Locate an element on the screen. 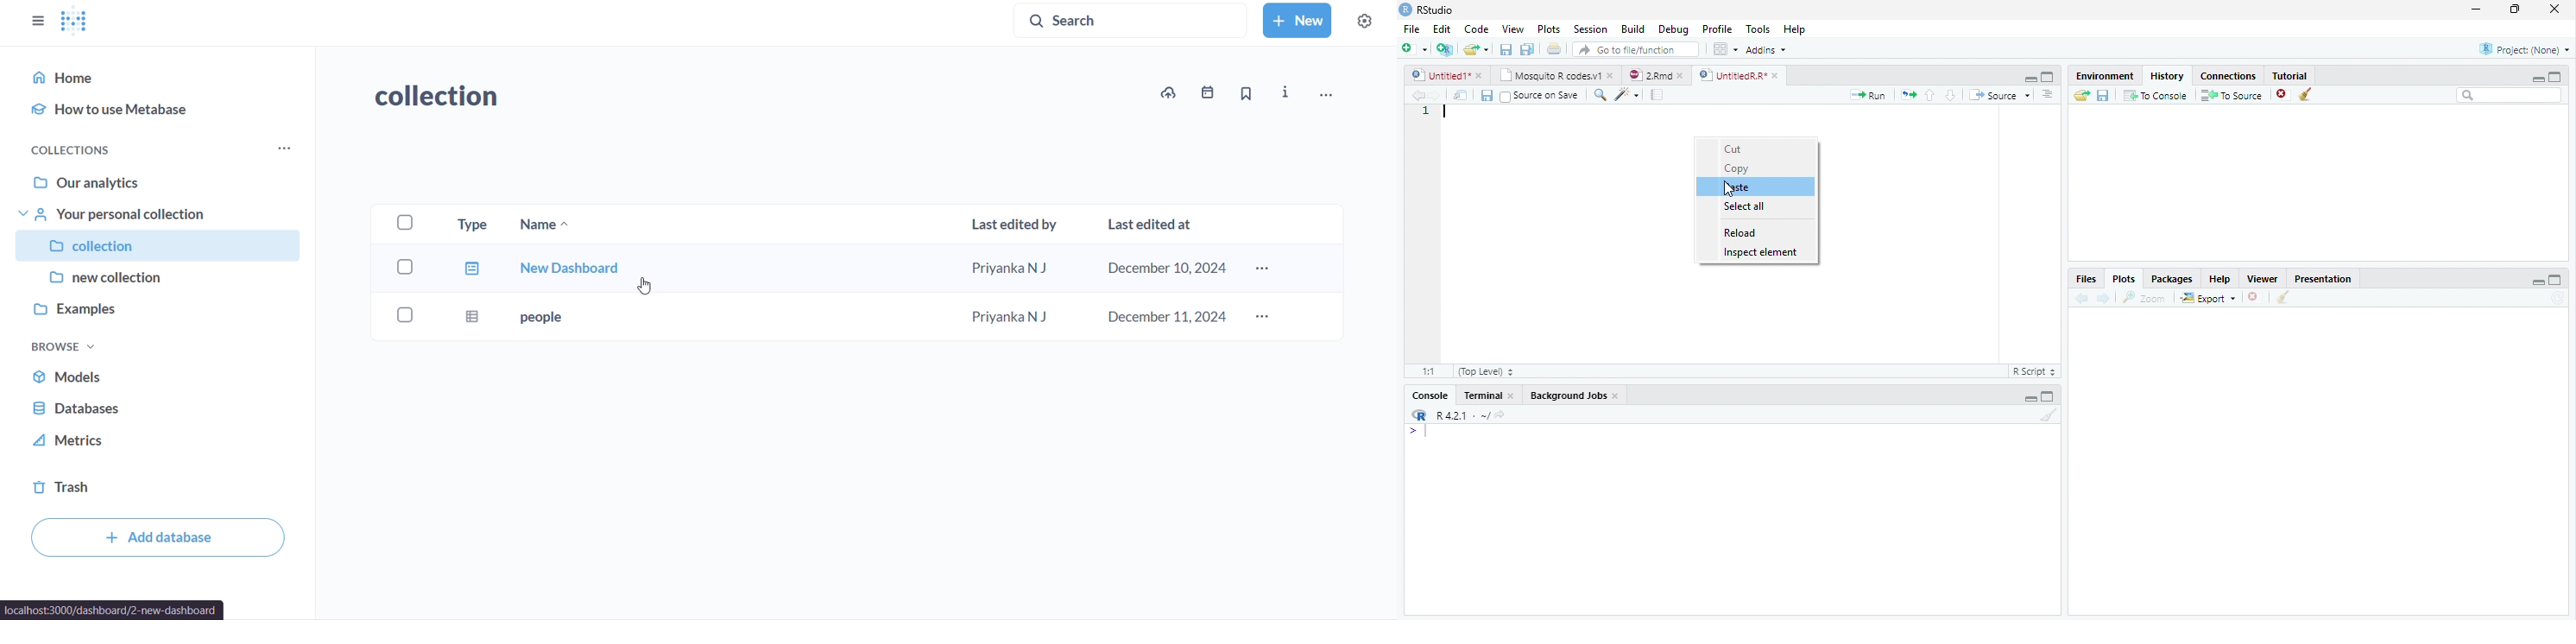 The height and width of the screenshot is (644, 2576). Open Folder is located at coordinates (2081, 96).